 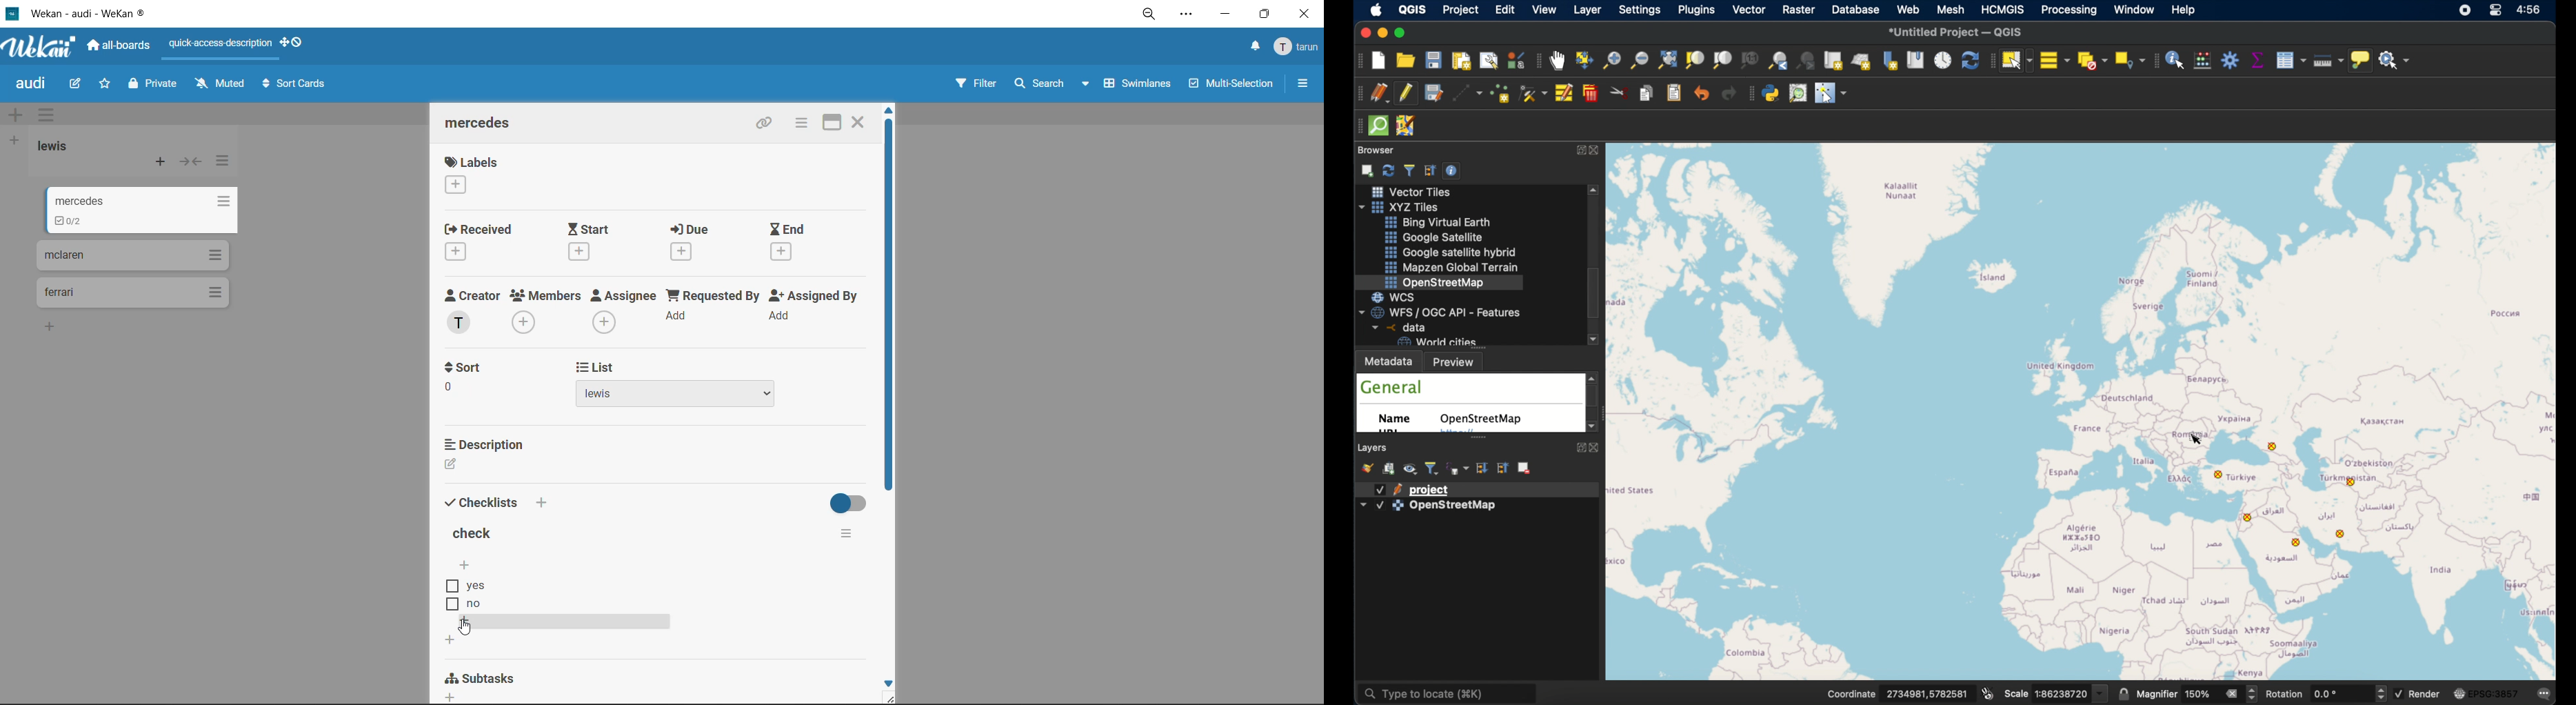 I want to click on vector tiles, so click(x=1409, y=191).